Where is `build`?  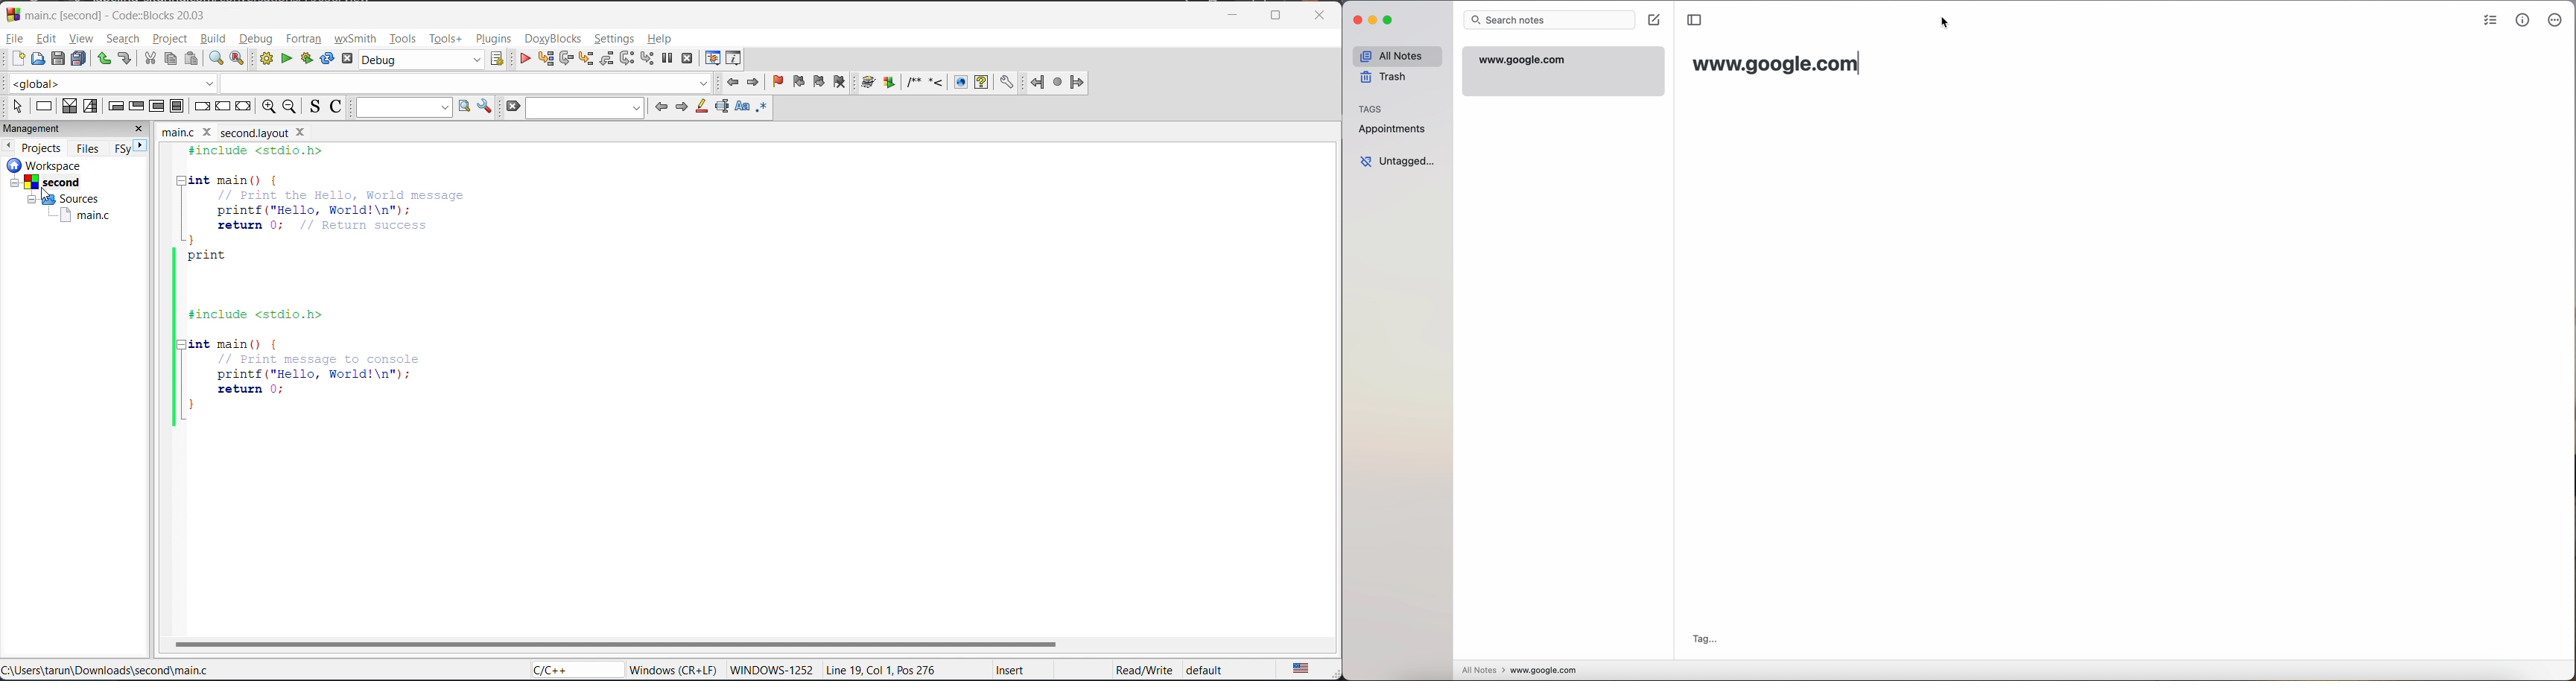 build is located at coordinates (266, 58).